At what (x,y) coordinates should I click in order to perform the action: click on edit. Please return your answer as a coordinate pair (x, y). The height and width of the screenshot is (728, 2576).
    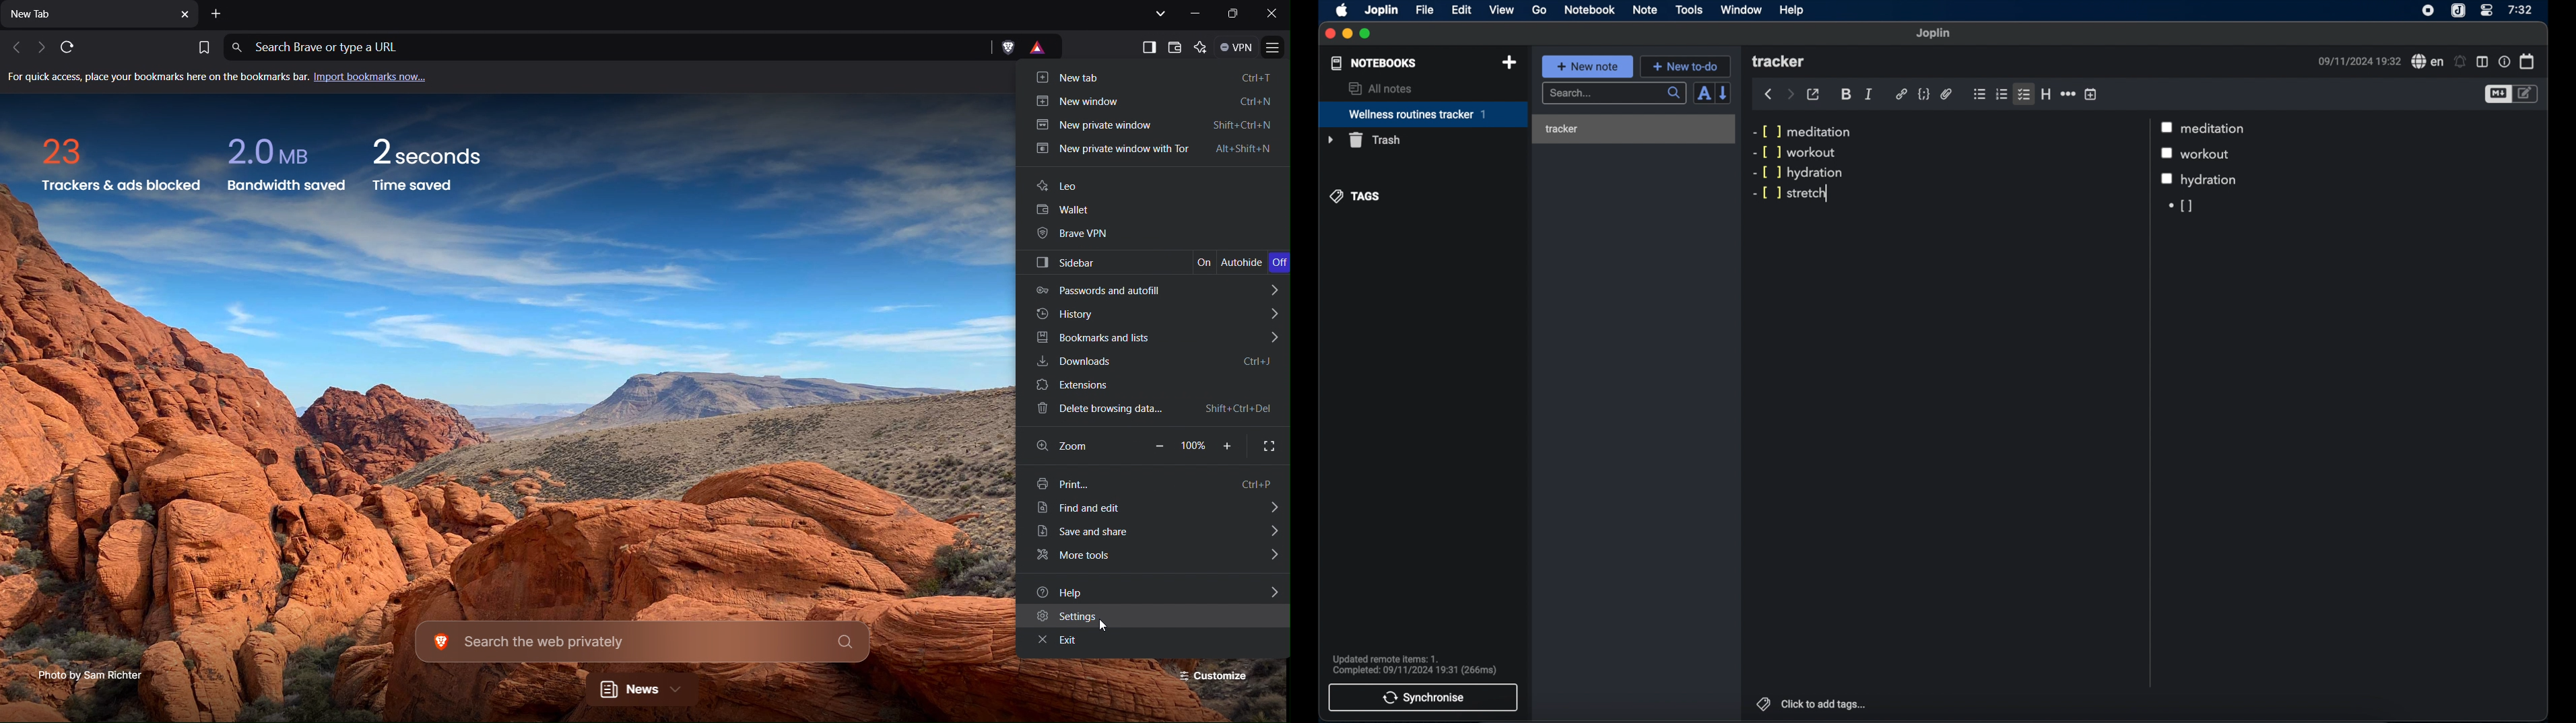
    Looking at the image, I should click on (1461, 10).